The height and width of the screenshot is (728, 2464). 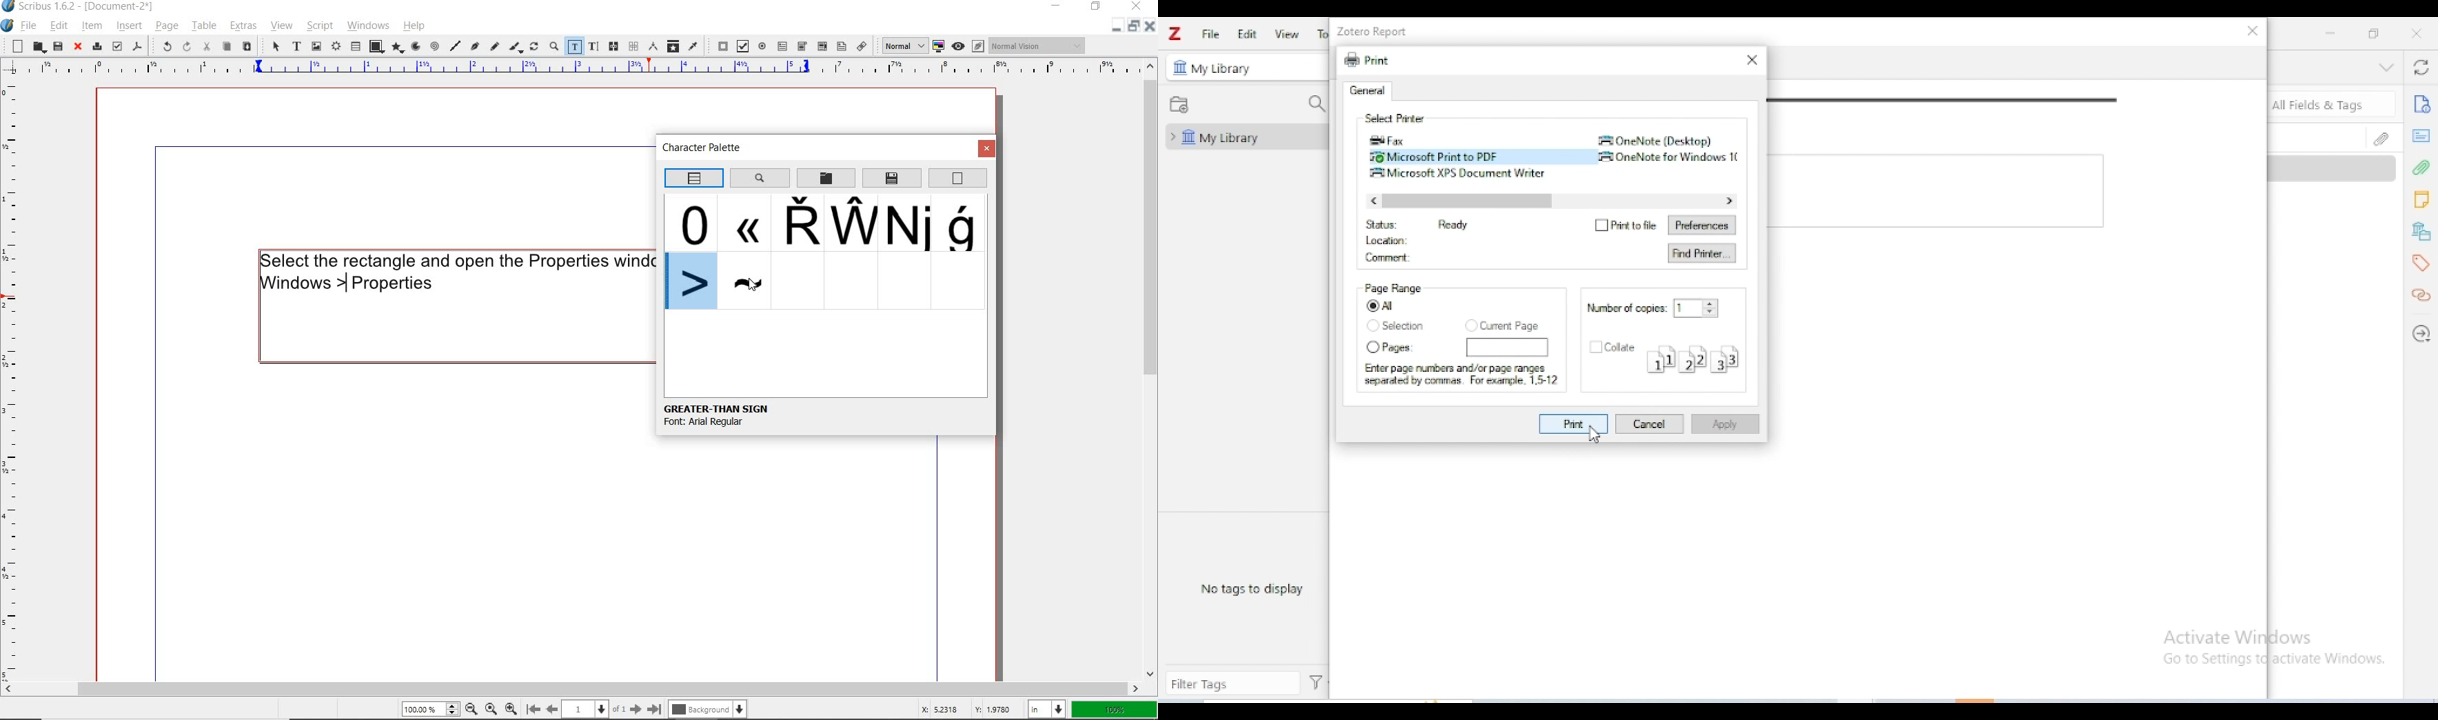 I want to click on collapse section, so click(x=2386, y=67).